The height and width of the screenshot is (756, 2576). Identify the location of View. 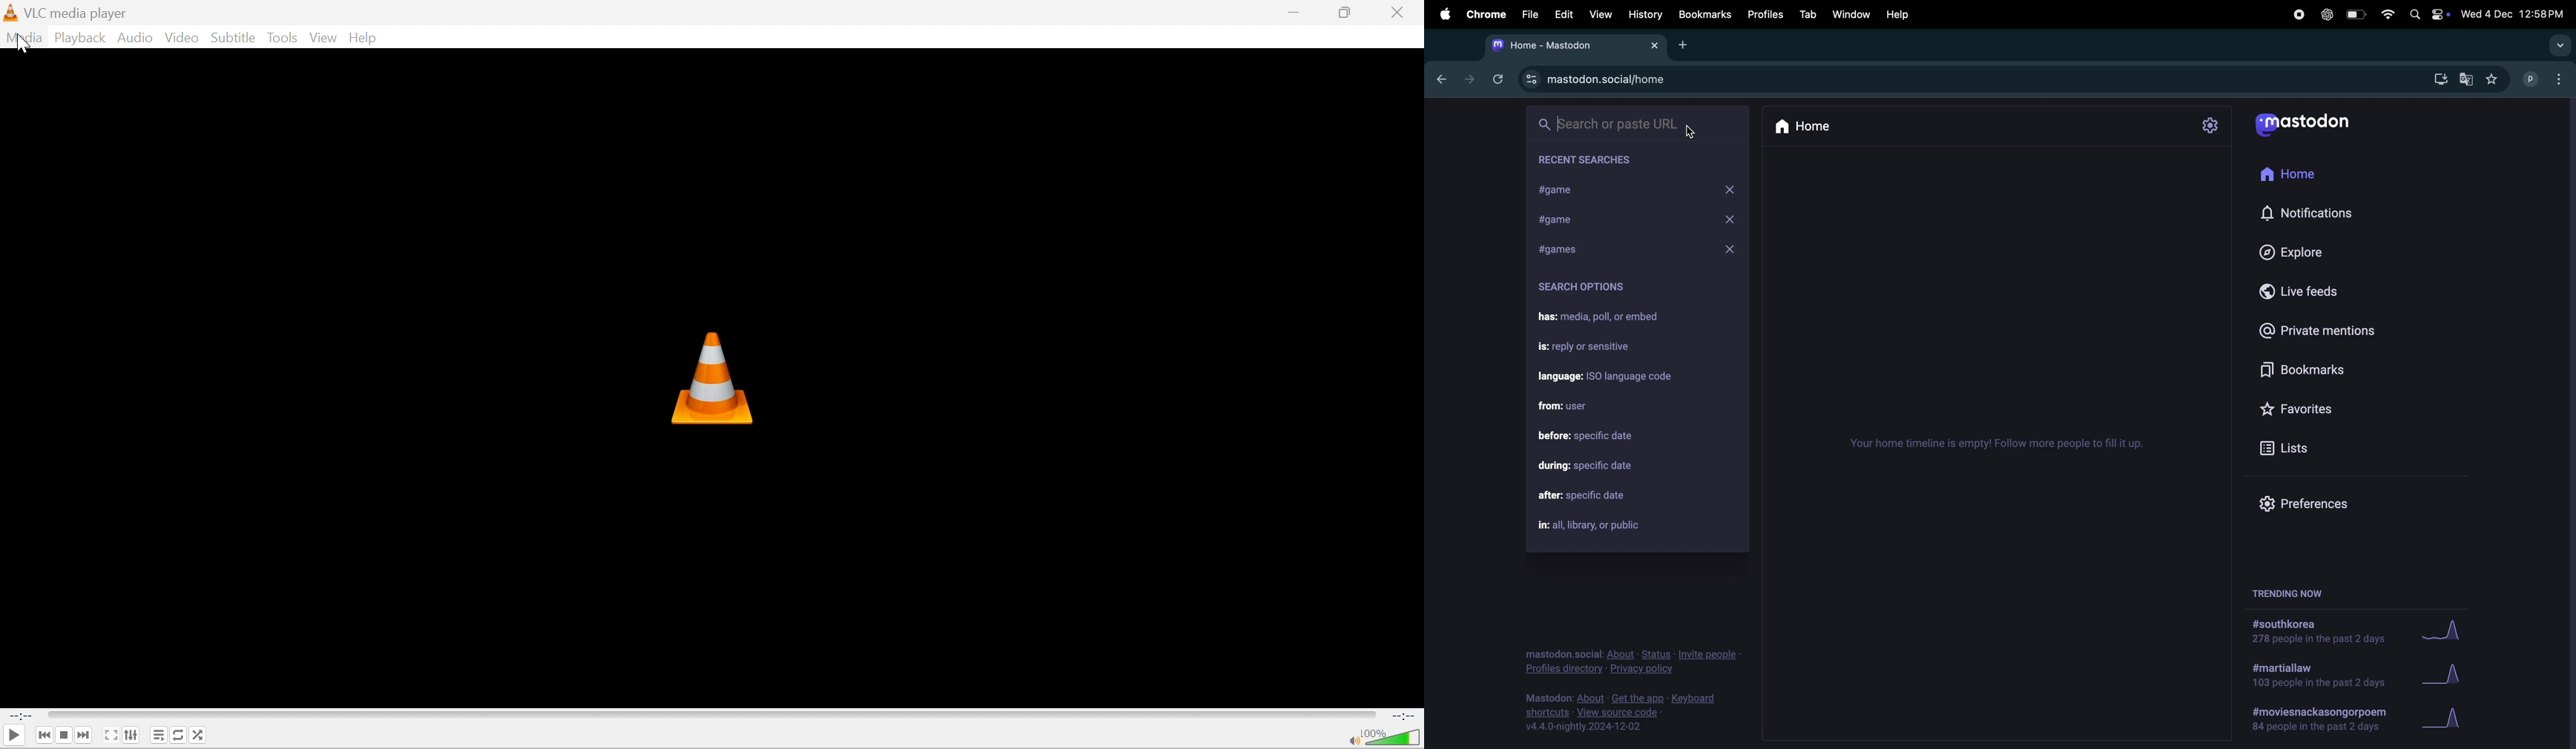
(1601, 13).